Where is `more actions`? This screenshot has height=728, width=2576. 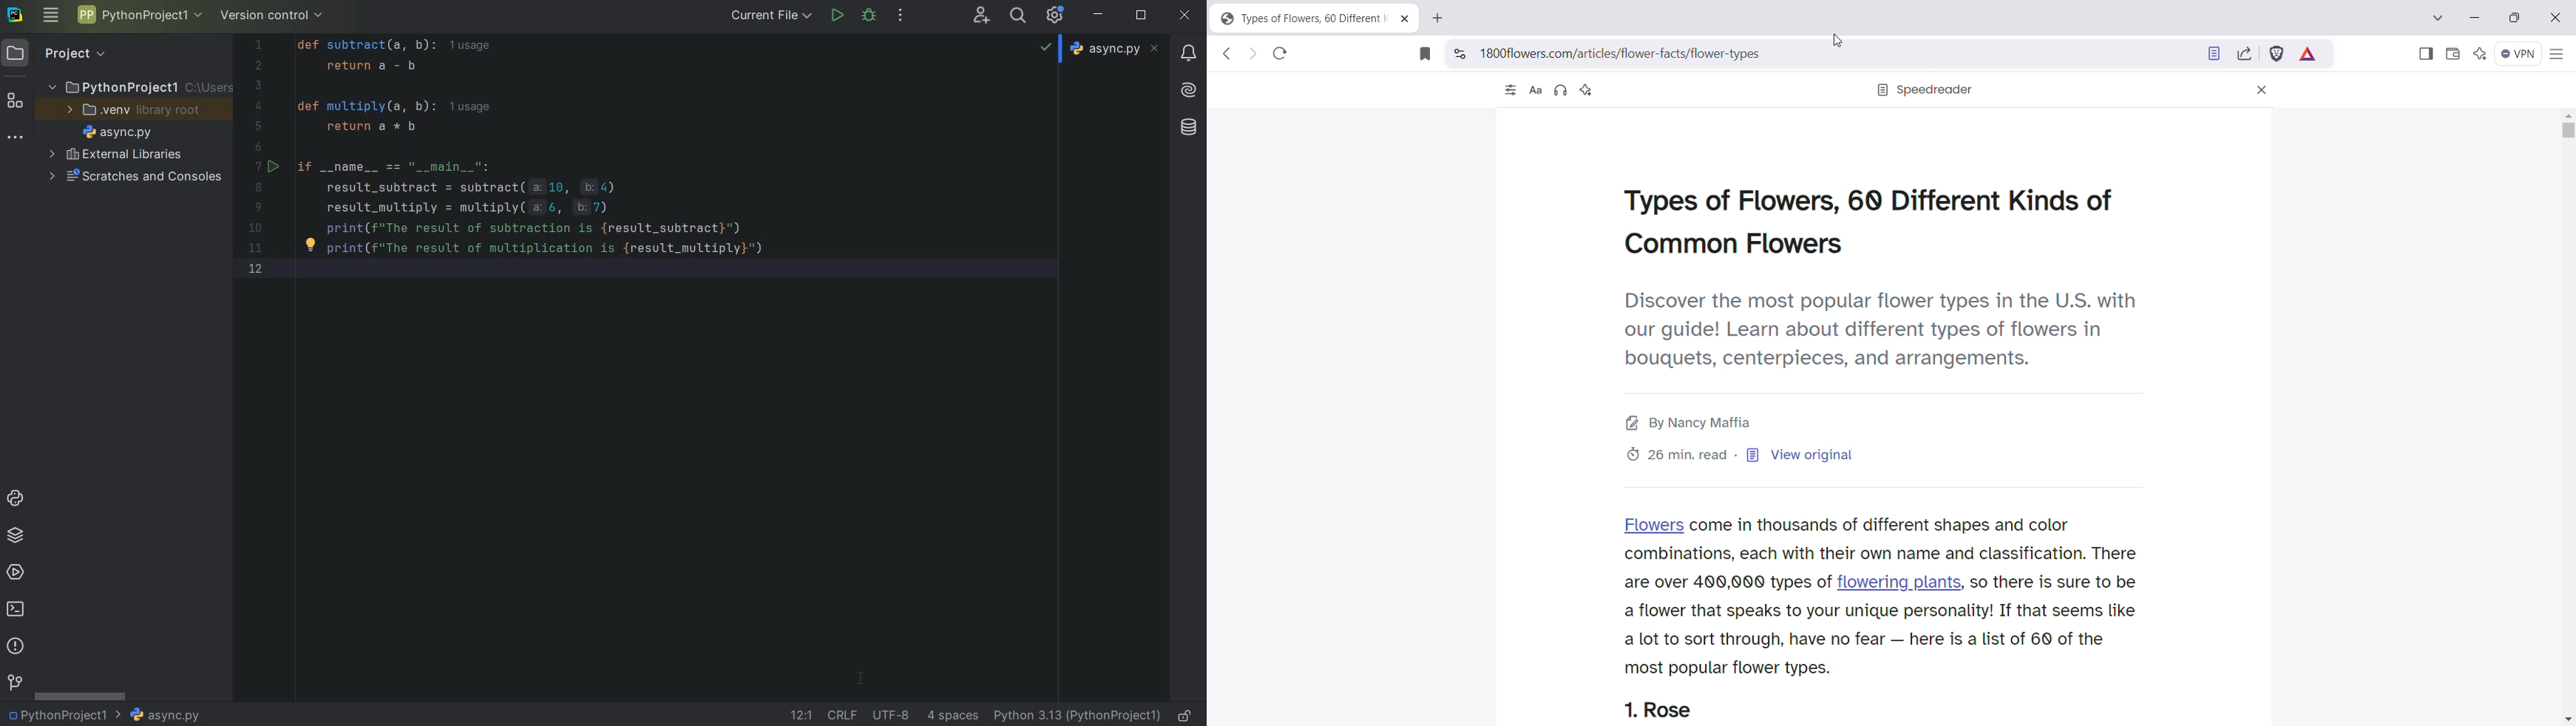
more actions is located at coordinates (900, 17).